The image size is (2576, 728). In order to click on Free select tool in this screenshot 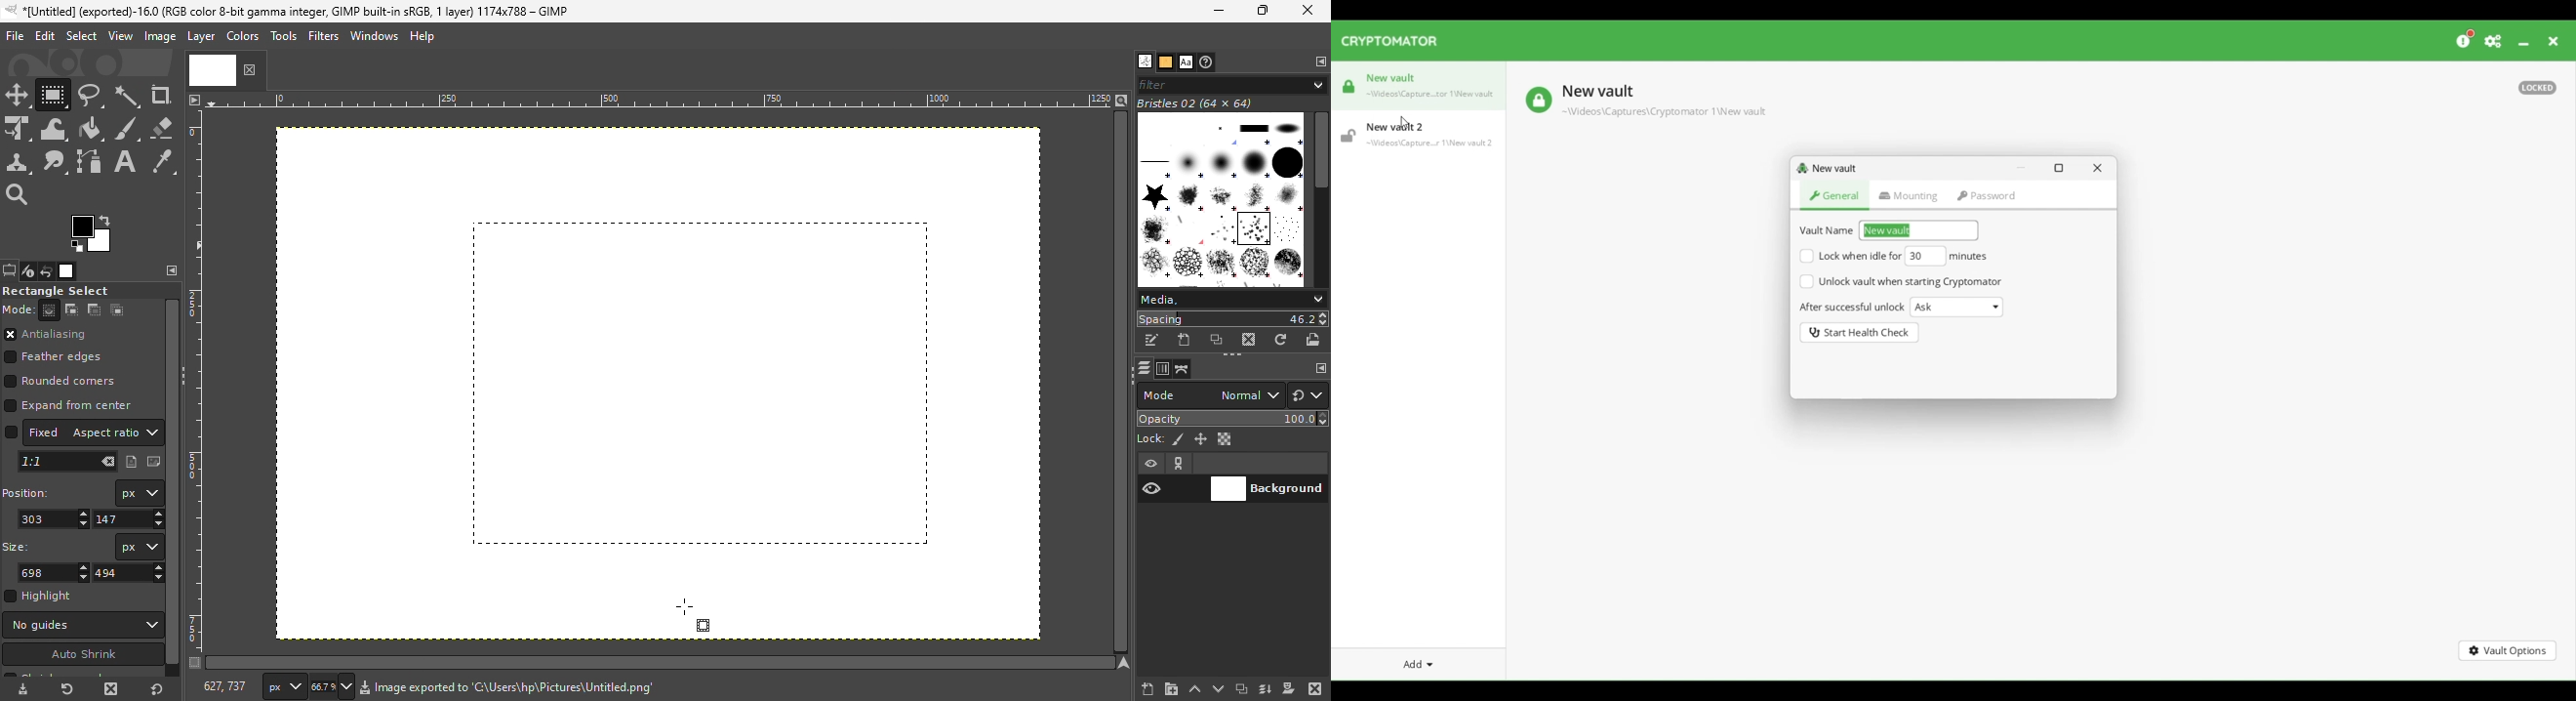, I will do `click(93, 96)`.